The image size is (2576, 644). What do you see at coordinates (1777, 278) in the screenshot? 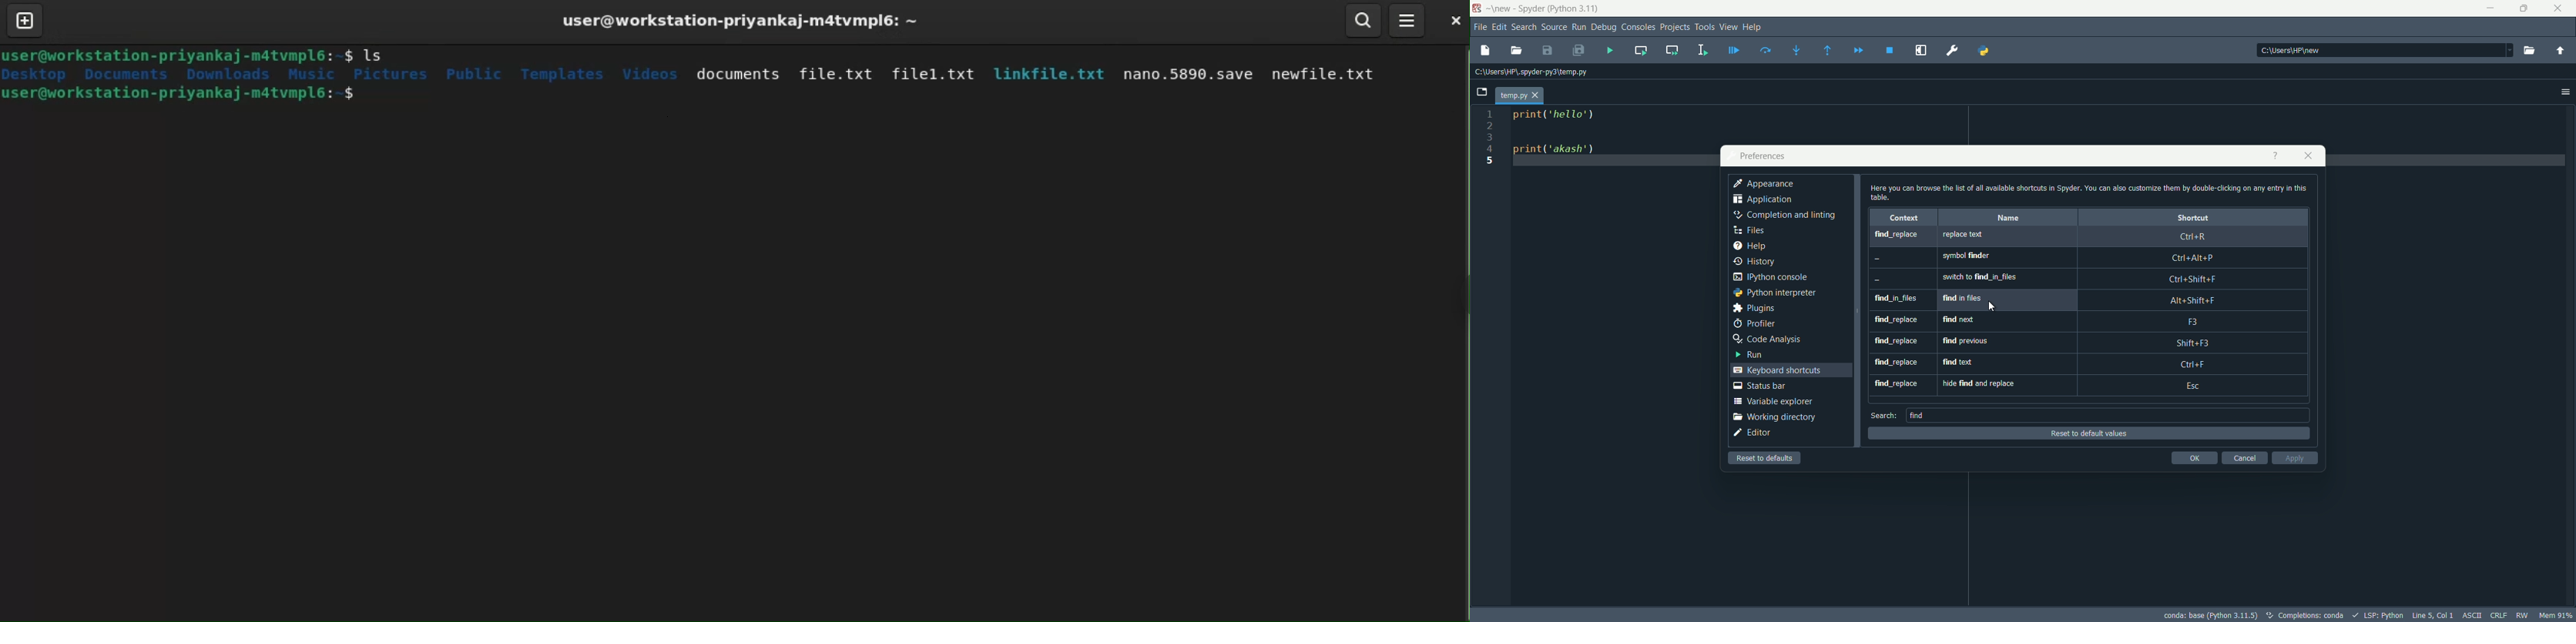
I see `python console` at bounding box center [1777, 278].